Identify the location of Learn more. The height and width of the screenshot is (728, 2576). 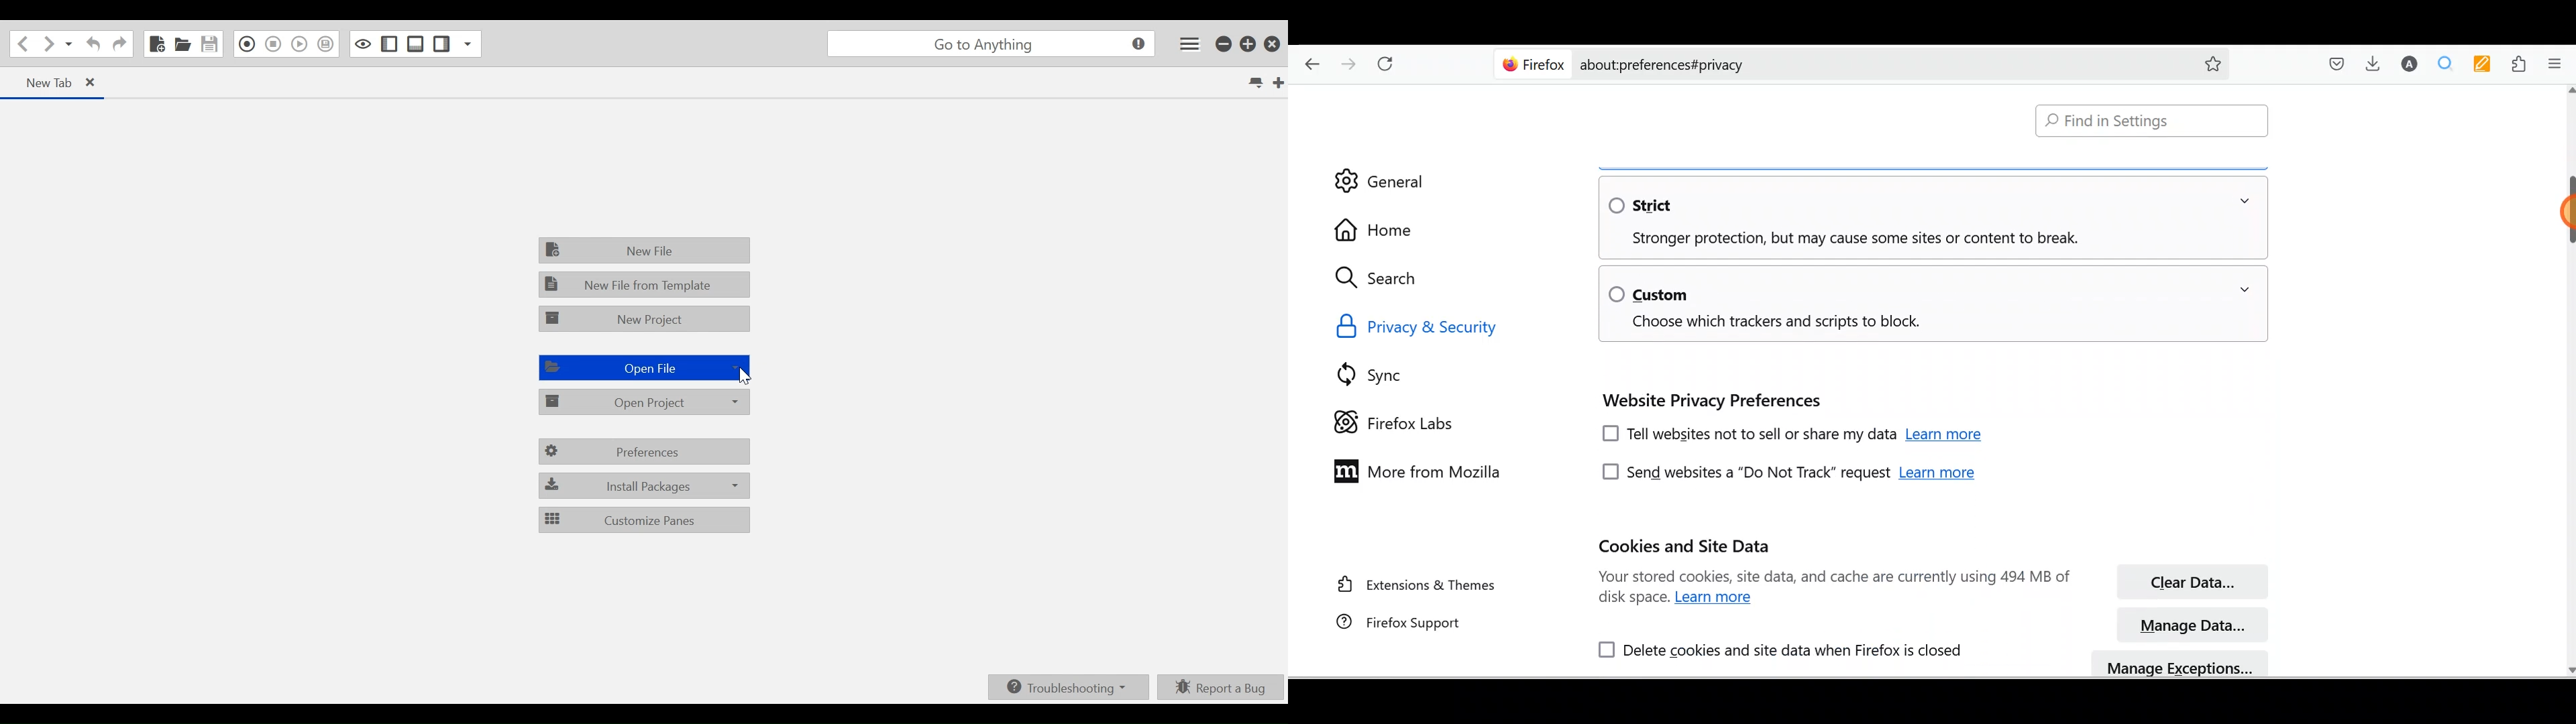
(1937, 475).